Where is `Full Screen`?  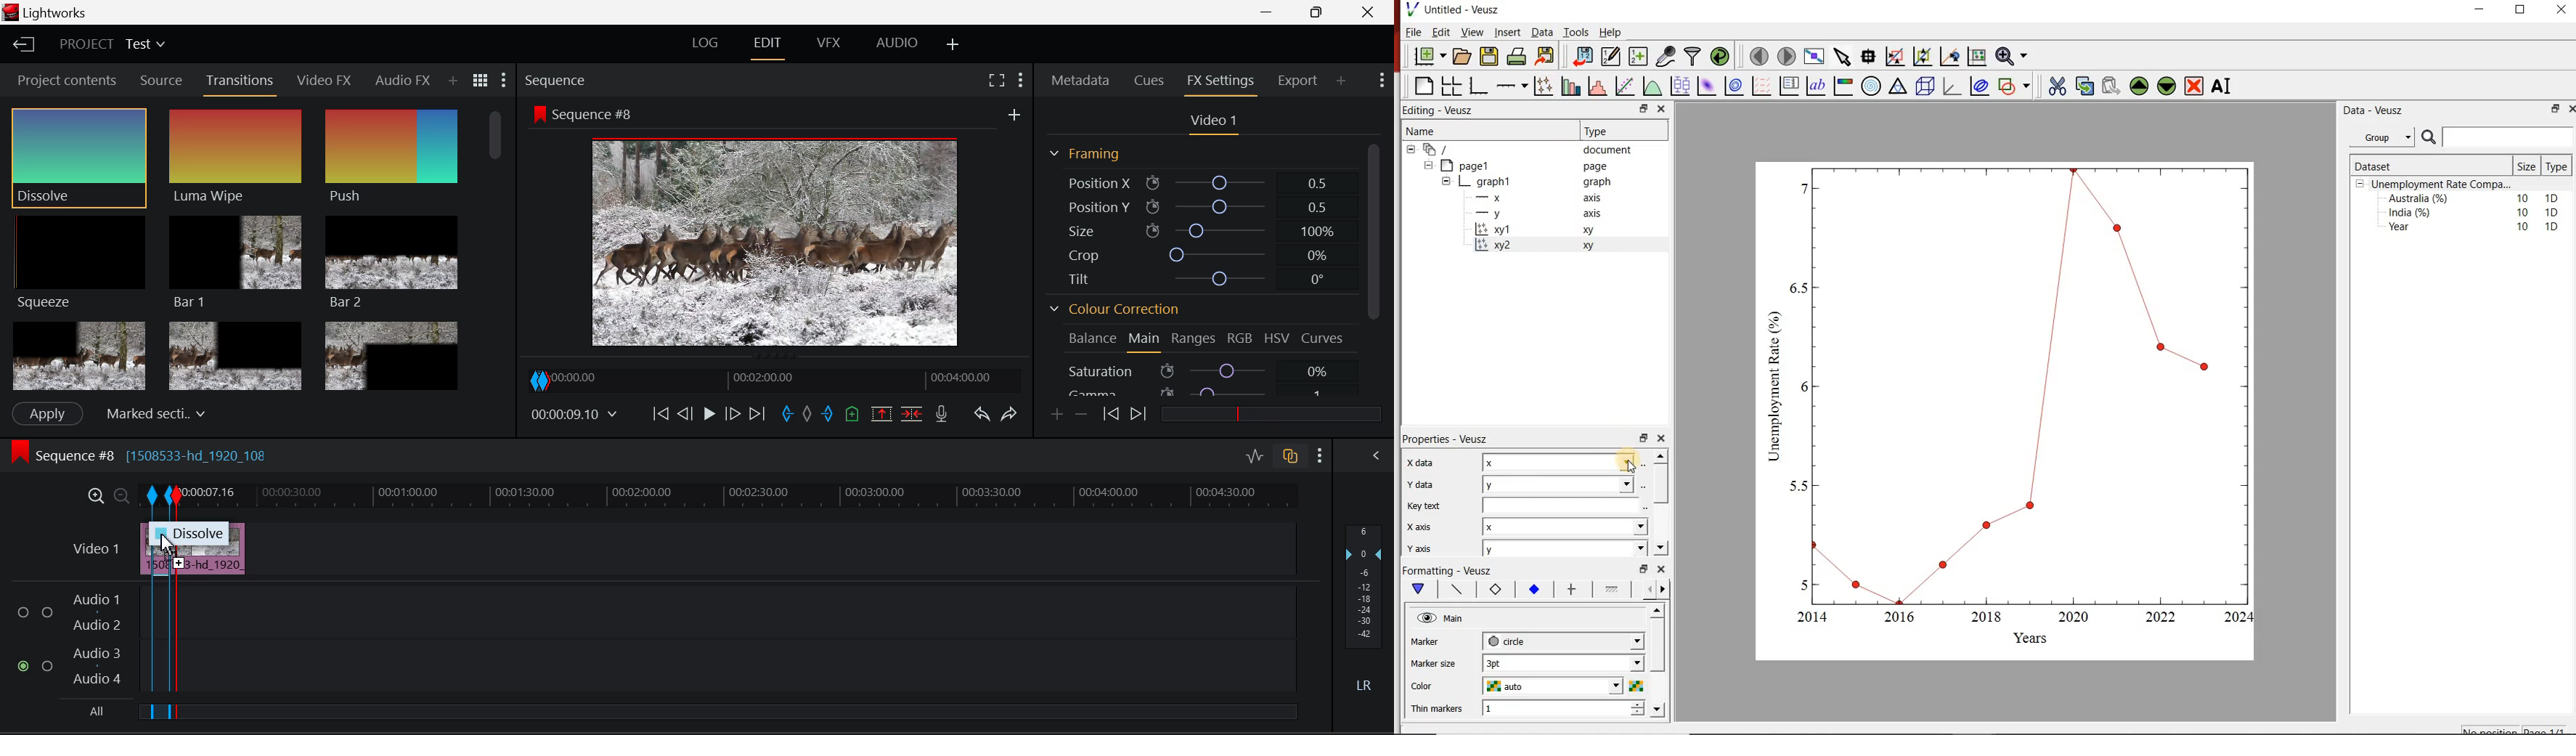
Full Screen is located at coordinates (998, 80).